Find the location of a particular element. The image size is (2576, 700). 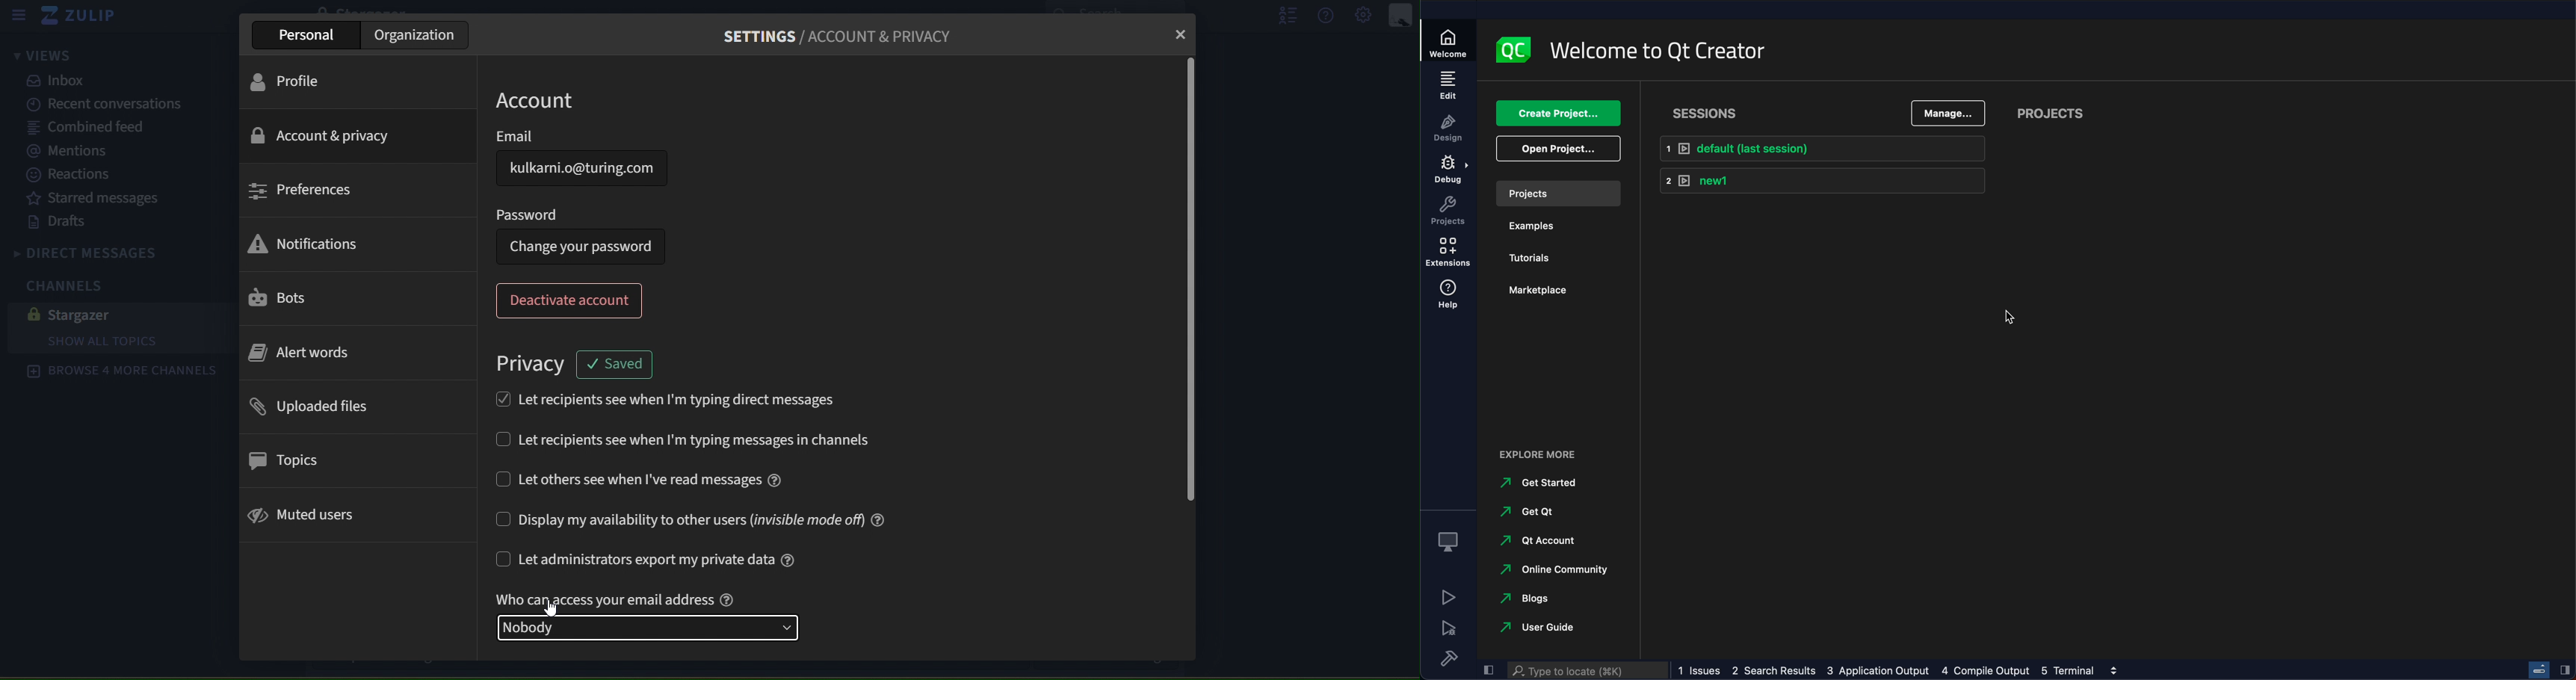

explore more is located at coordinates (1542, 455).